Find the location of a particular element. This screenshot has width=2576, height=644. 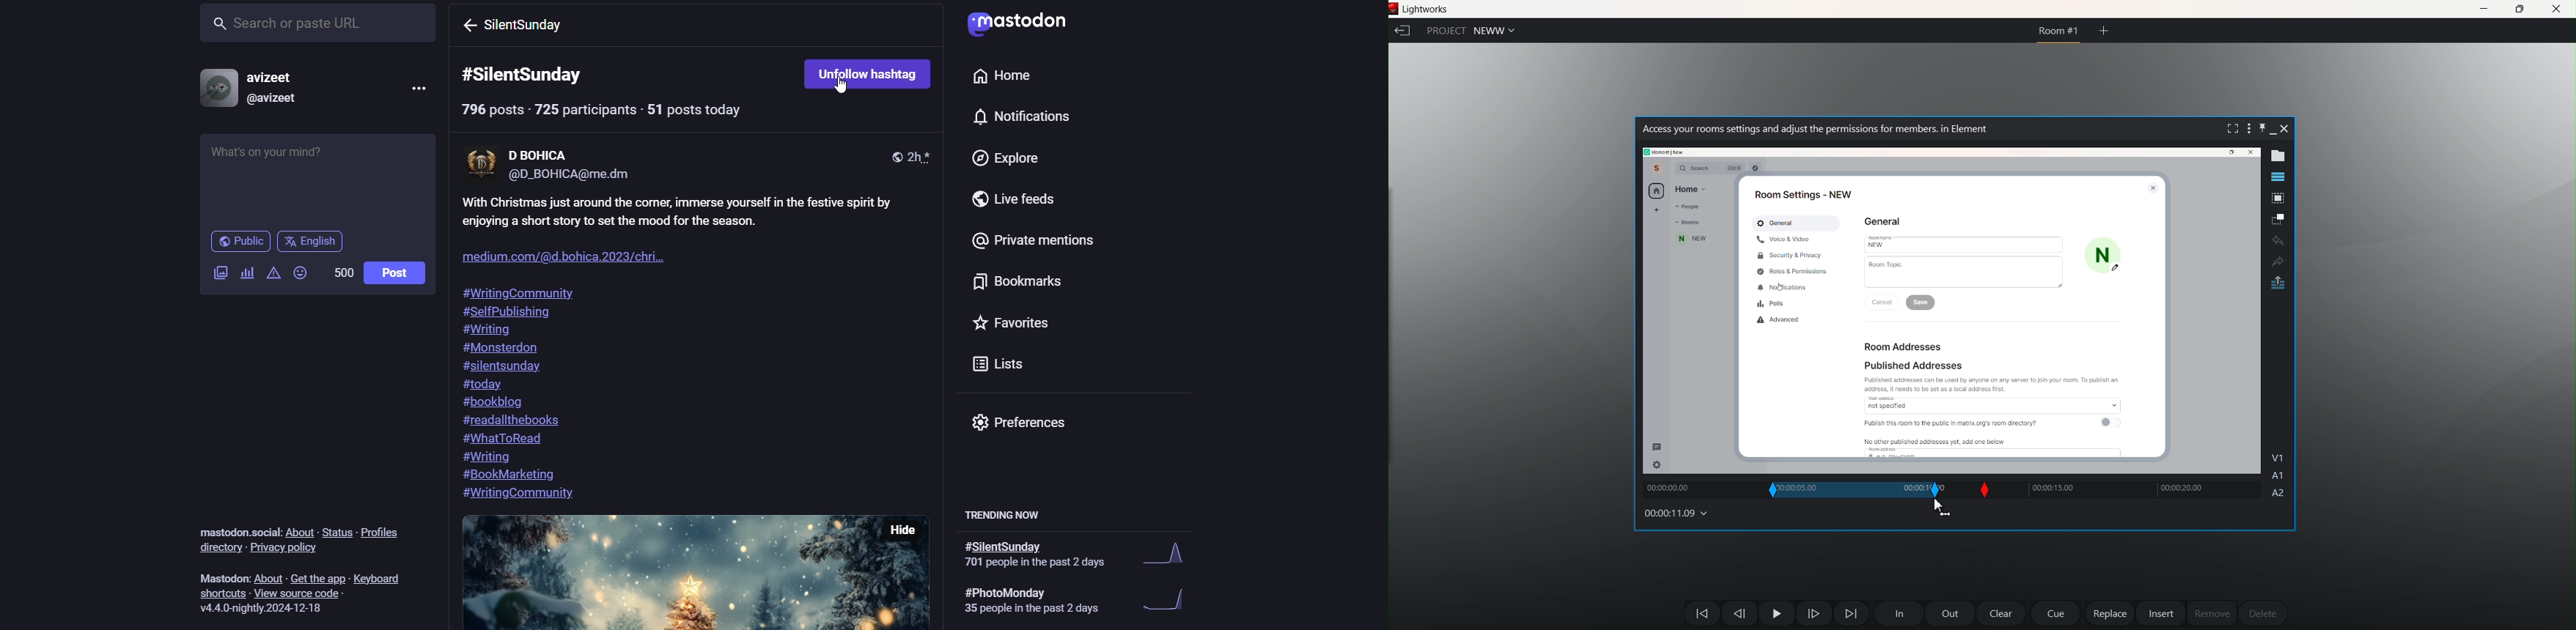

clear is located at coordinates (1998, 611).